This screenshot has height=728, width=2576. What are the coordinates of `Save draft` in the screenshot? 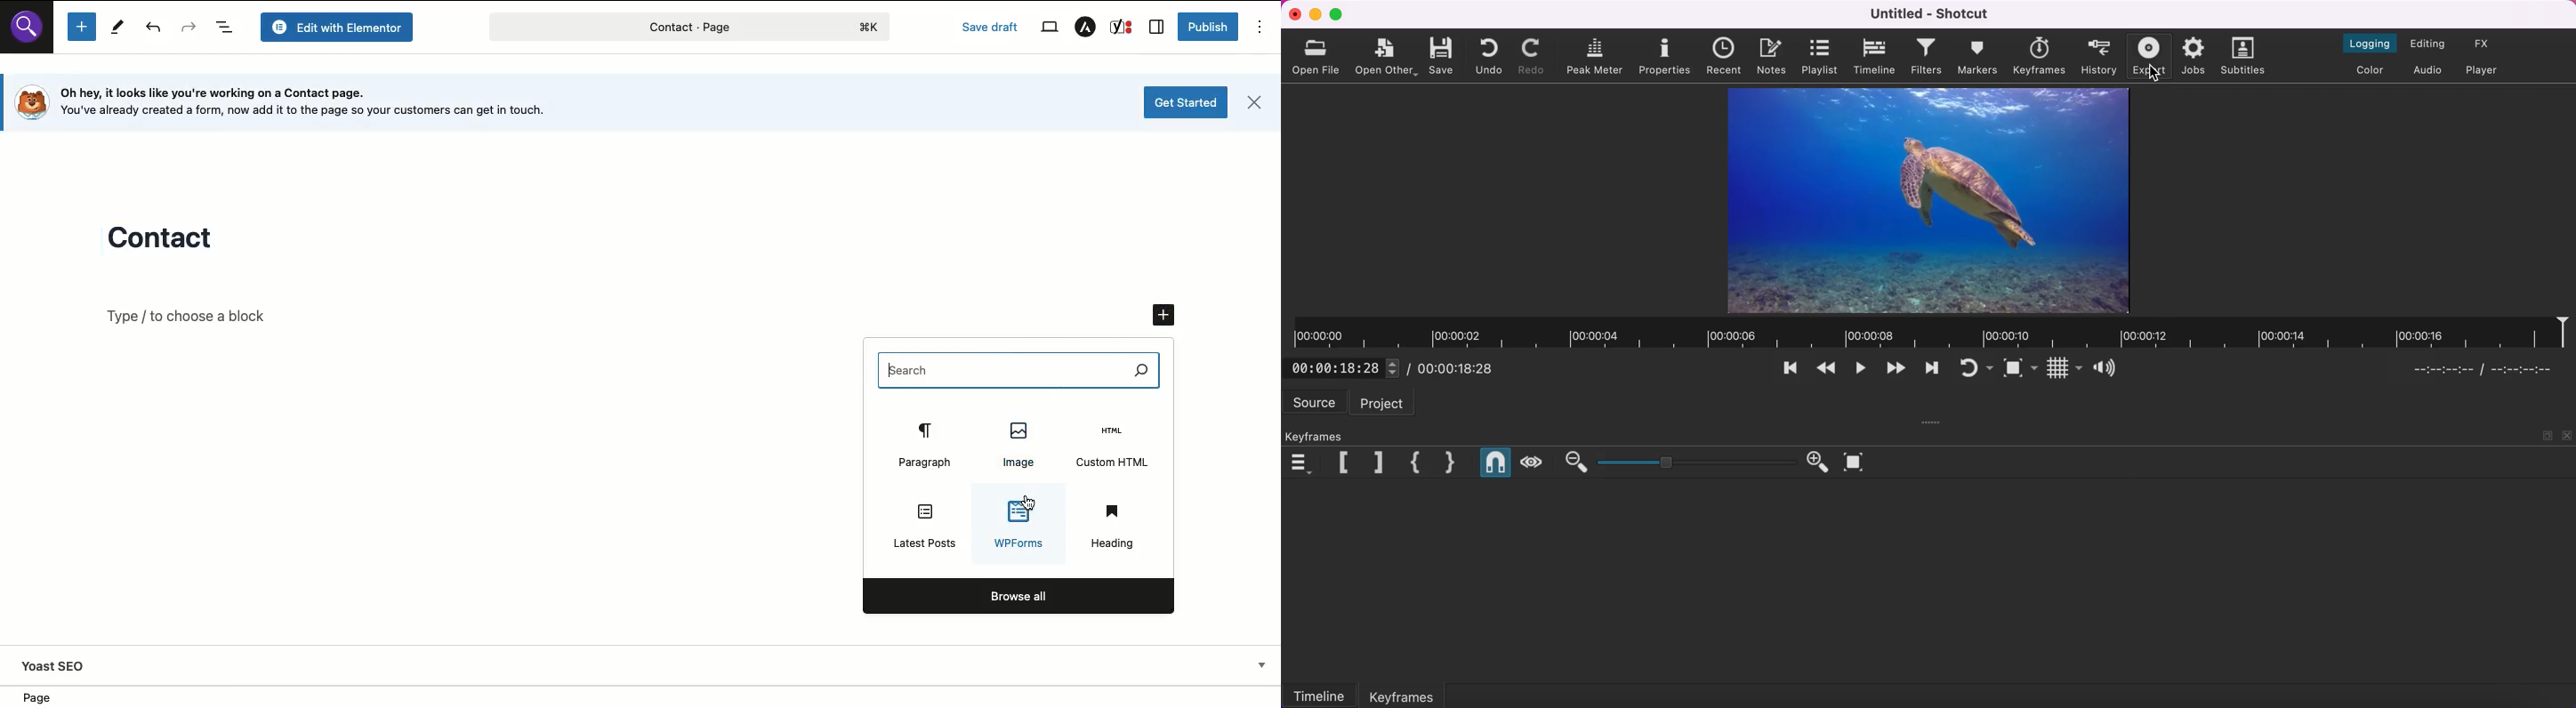 It's located at (992, 28).